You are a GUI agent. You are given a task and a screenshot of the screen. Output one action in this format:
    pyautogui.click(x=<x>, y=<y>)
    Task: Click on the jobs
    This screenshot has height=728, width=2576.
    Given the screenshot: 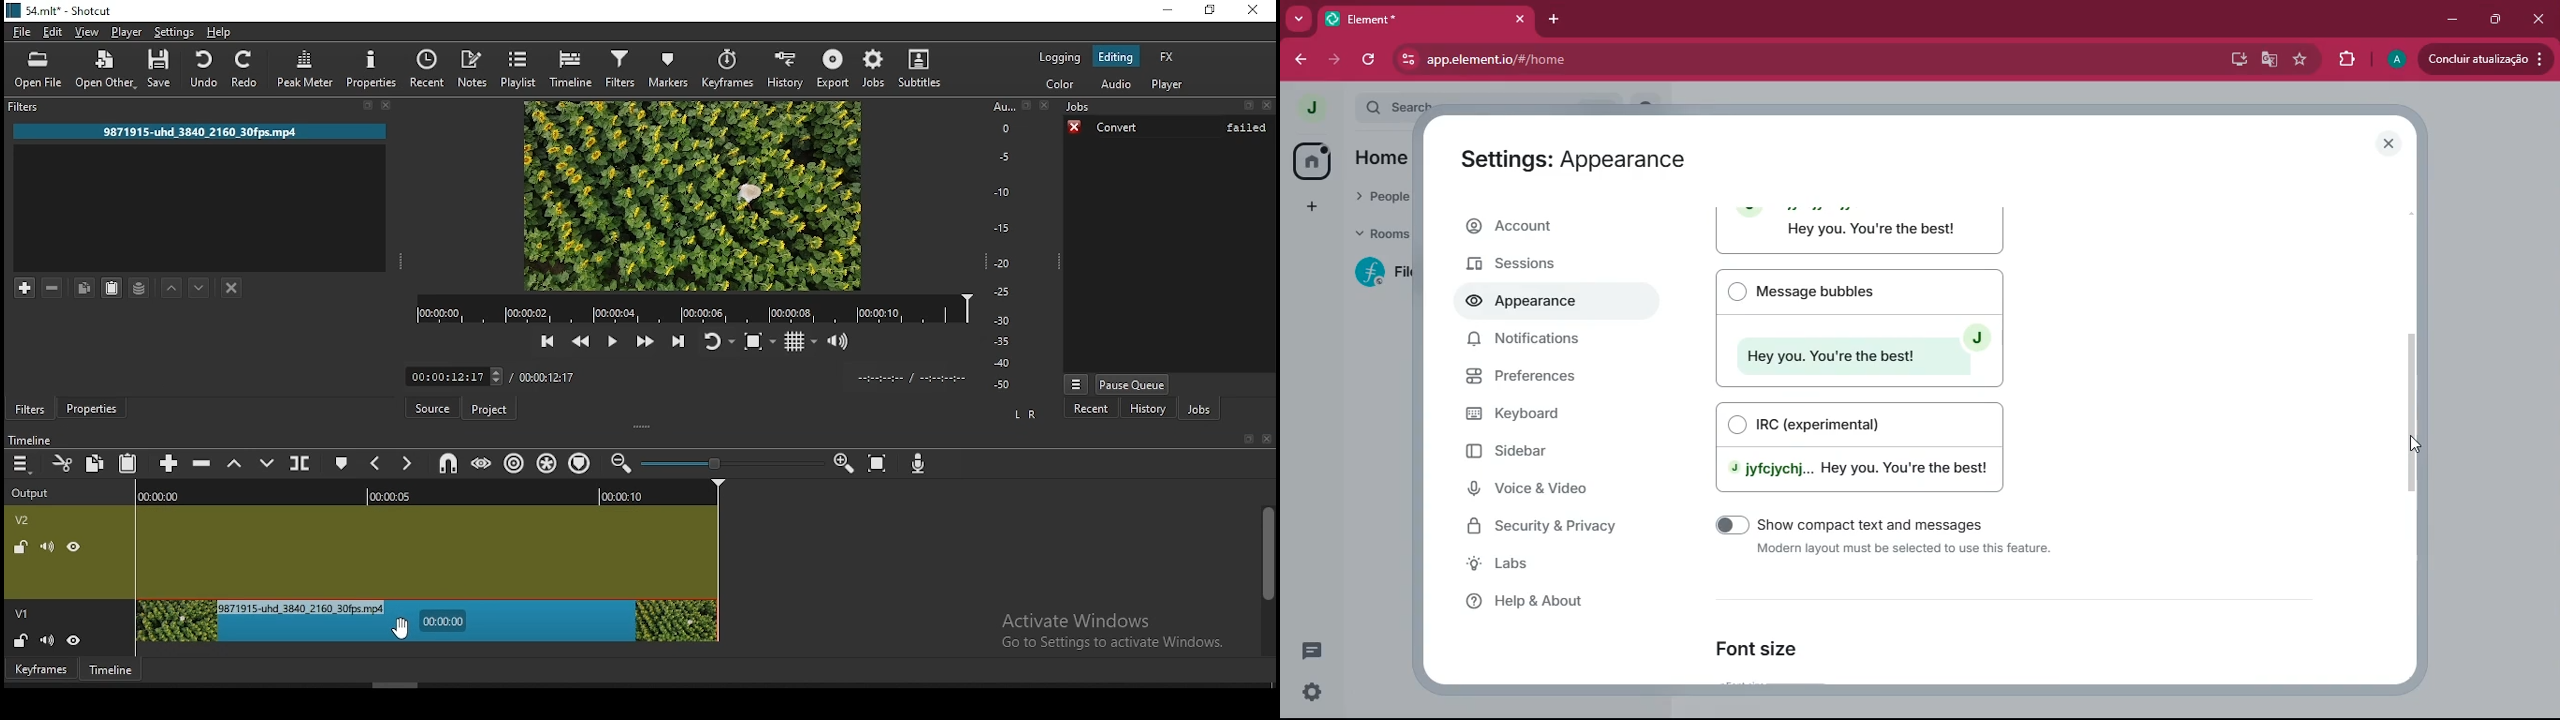 What is the action you would take?
    pyautogui.click(x=1201, y=409)
    